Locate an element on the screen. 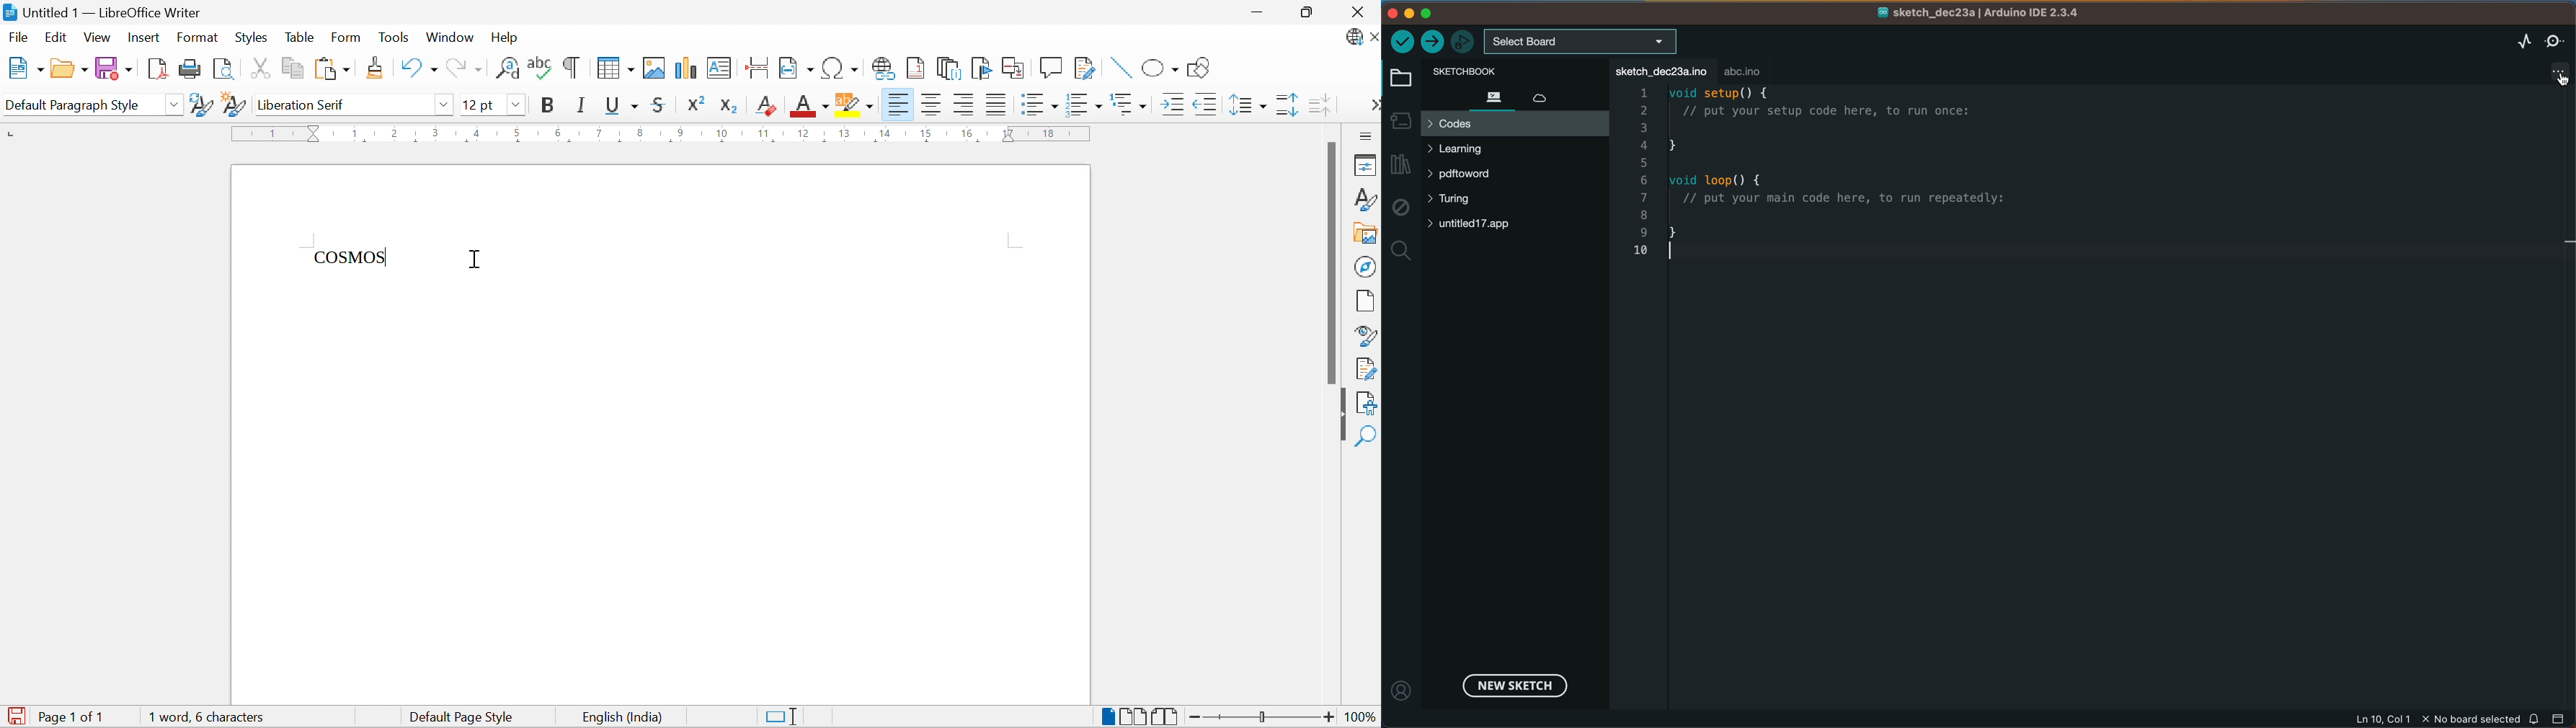 The width and height of the screenshot is (2576, 728). Justified is located at coordinates (995, 105).